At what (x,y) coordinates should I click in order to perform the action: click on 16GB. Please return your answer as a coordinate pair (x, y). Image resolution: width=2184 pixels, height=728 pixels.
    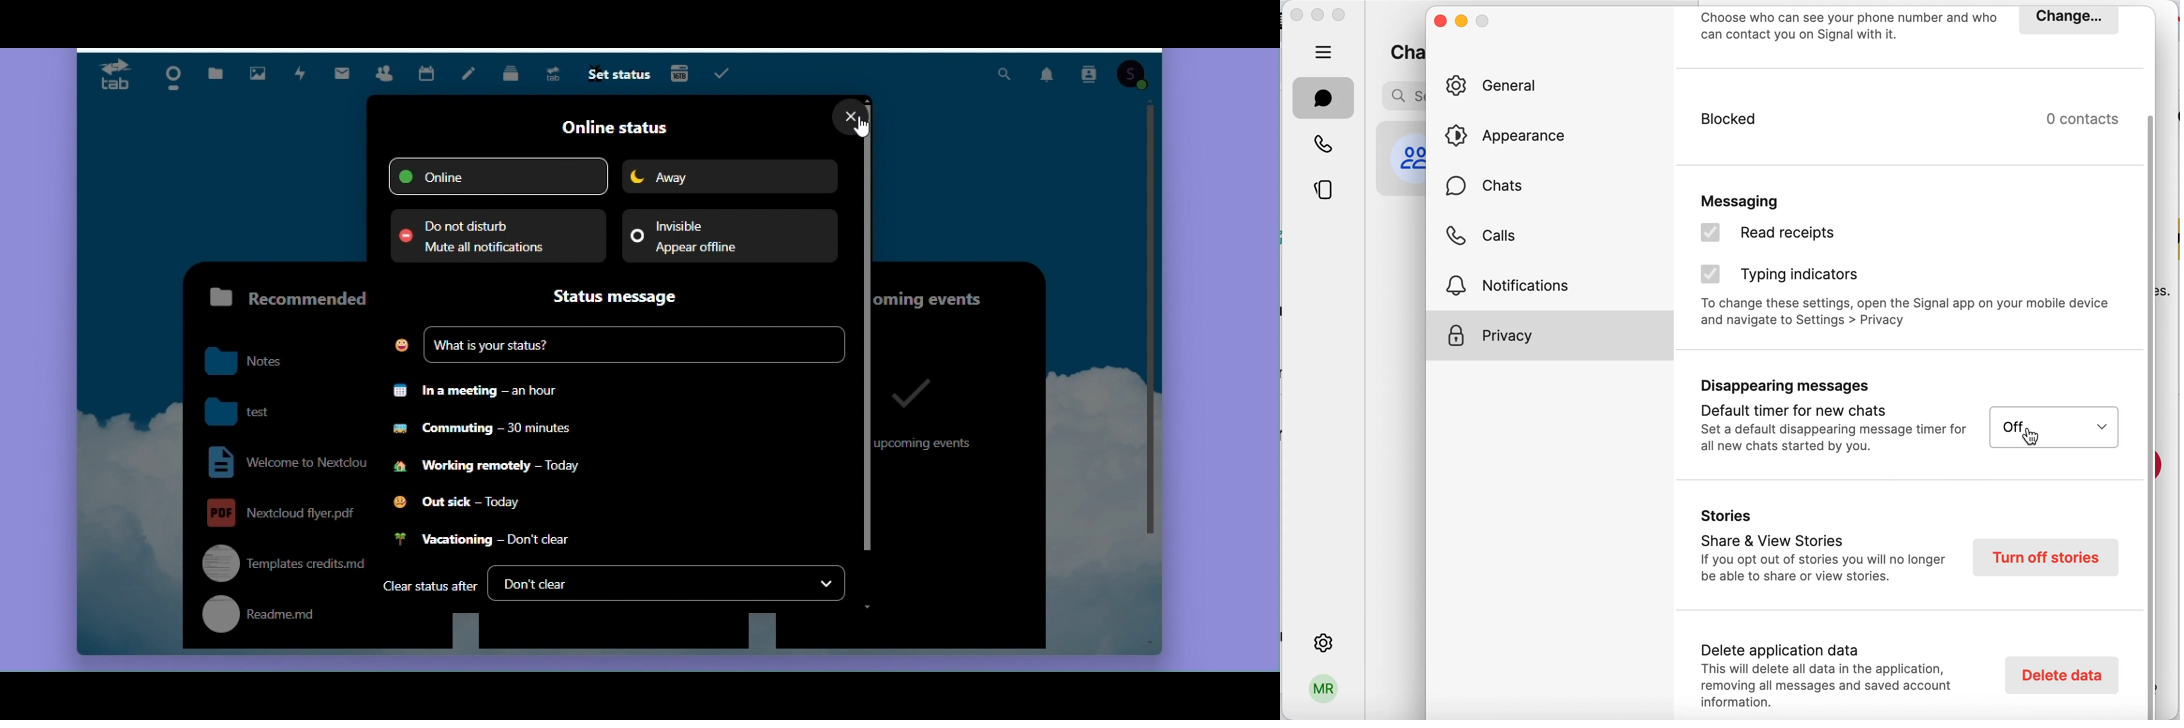
    Looking at the image, I should click on (680, 72).